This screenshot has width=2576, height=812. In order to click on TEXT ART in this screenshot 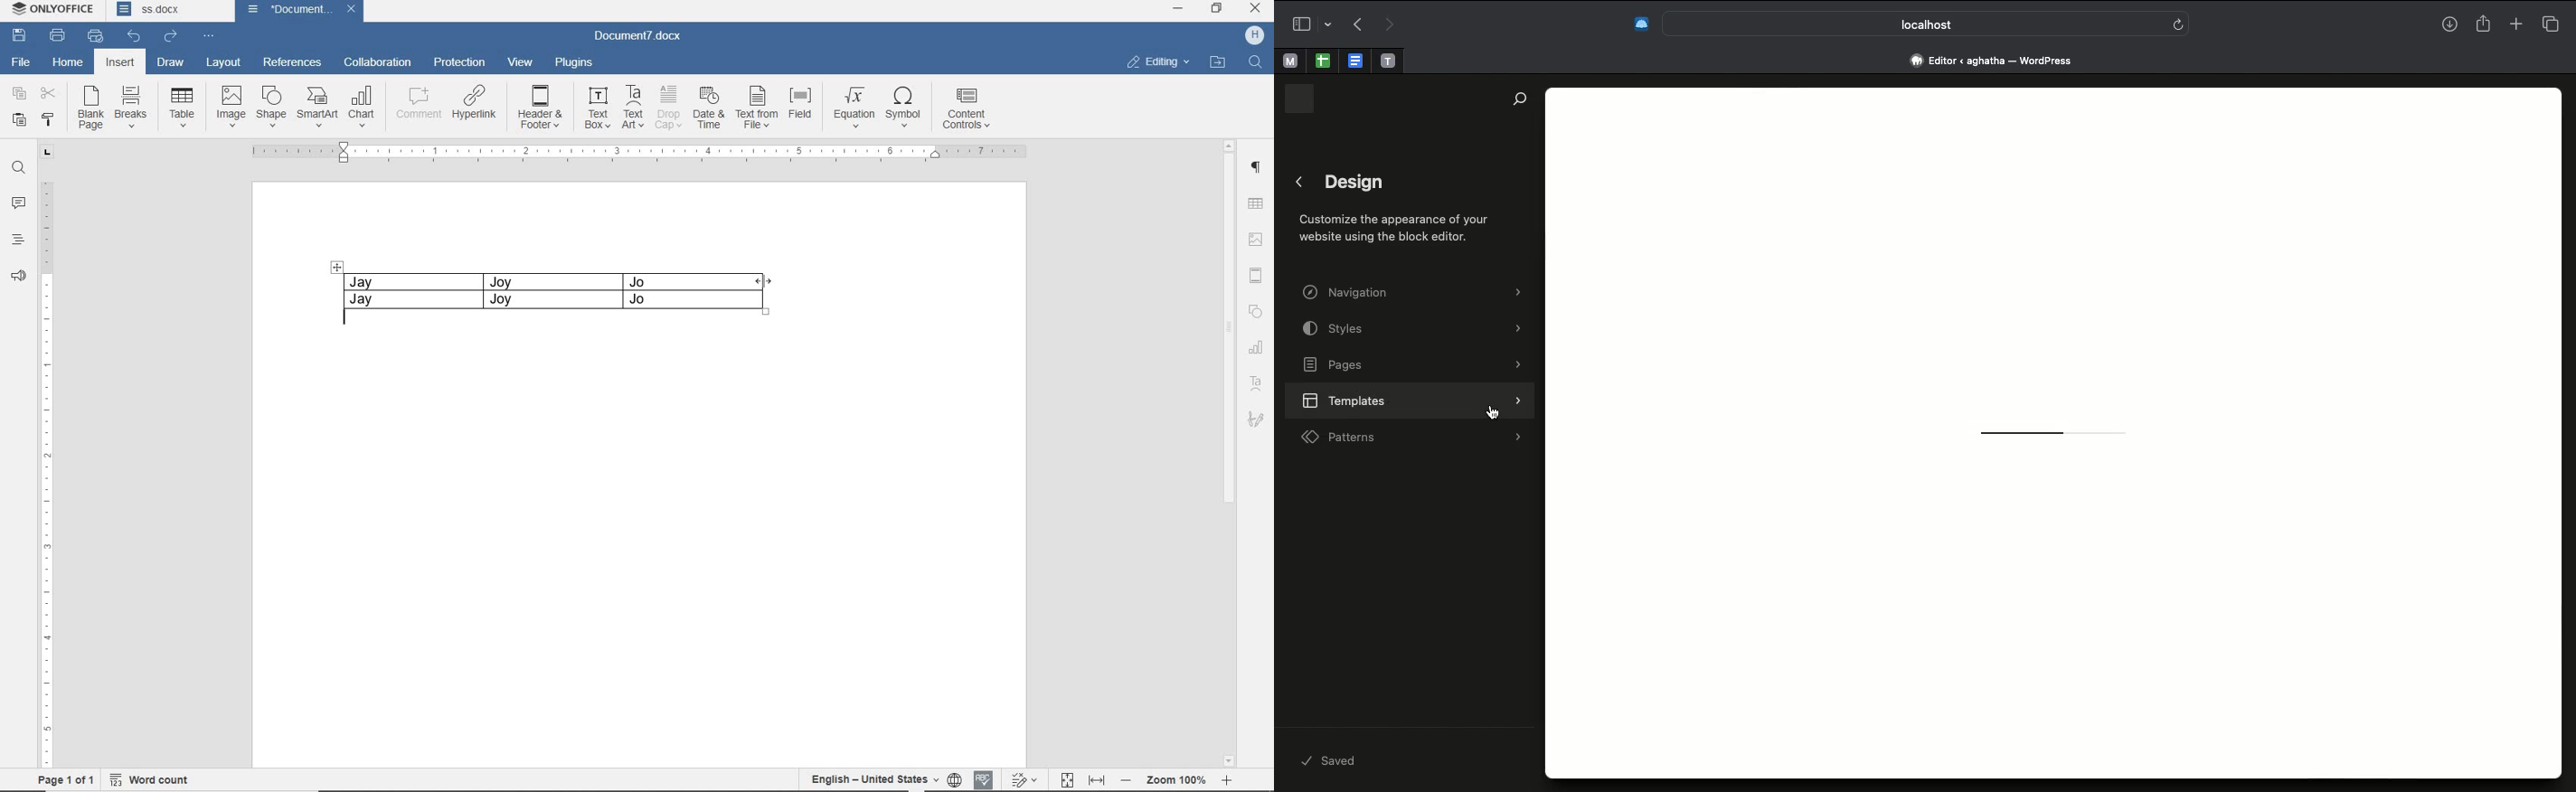, I will do `click(1256, 383)`.